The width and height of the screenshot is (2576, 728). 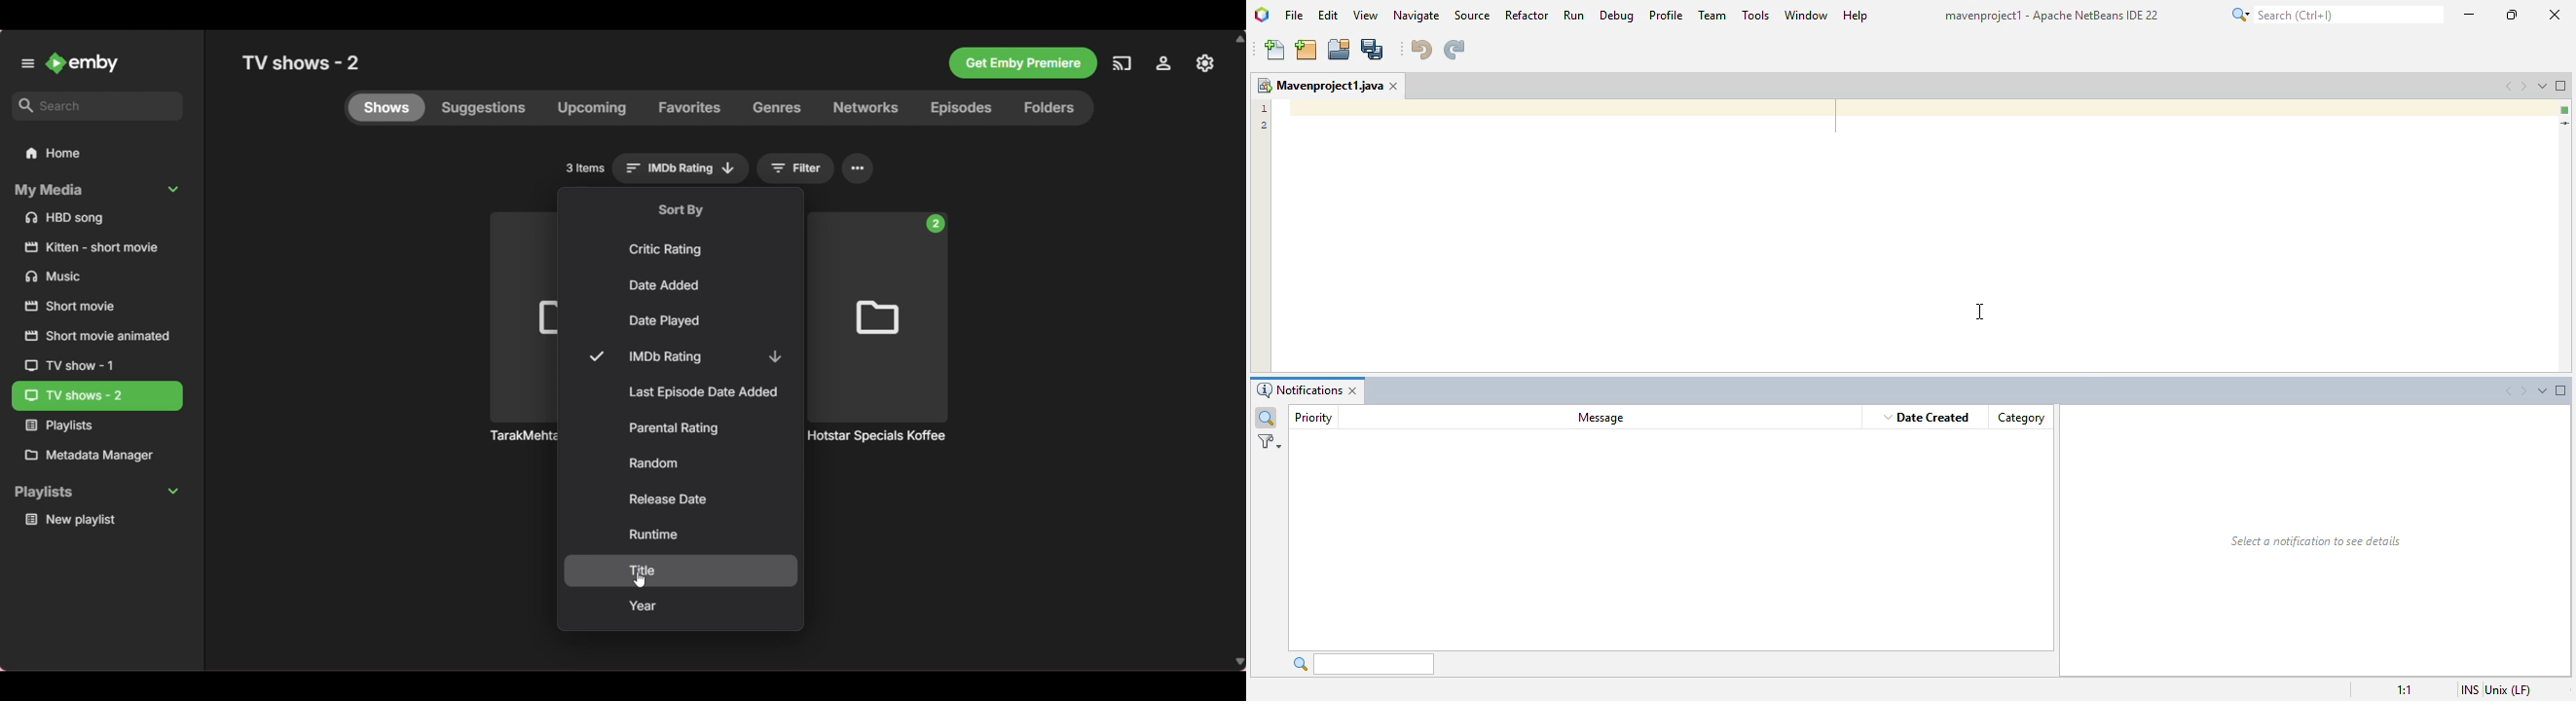 I want to click on Unpin left panel, so click(x=28, y=64).